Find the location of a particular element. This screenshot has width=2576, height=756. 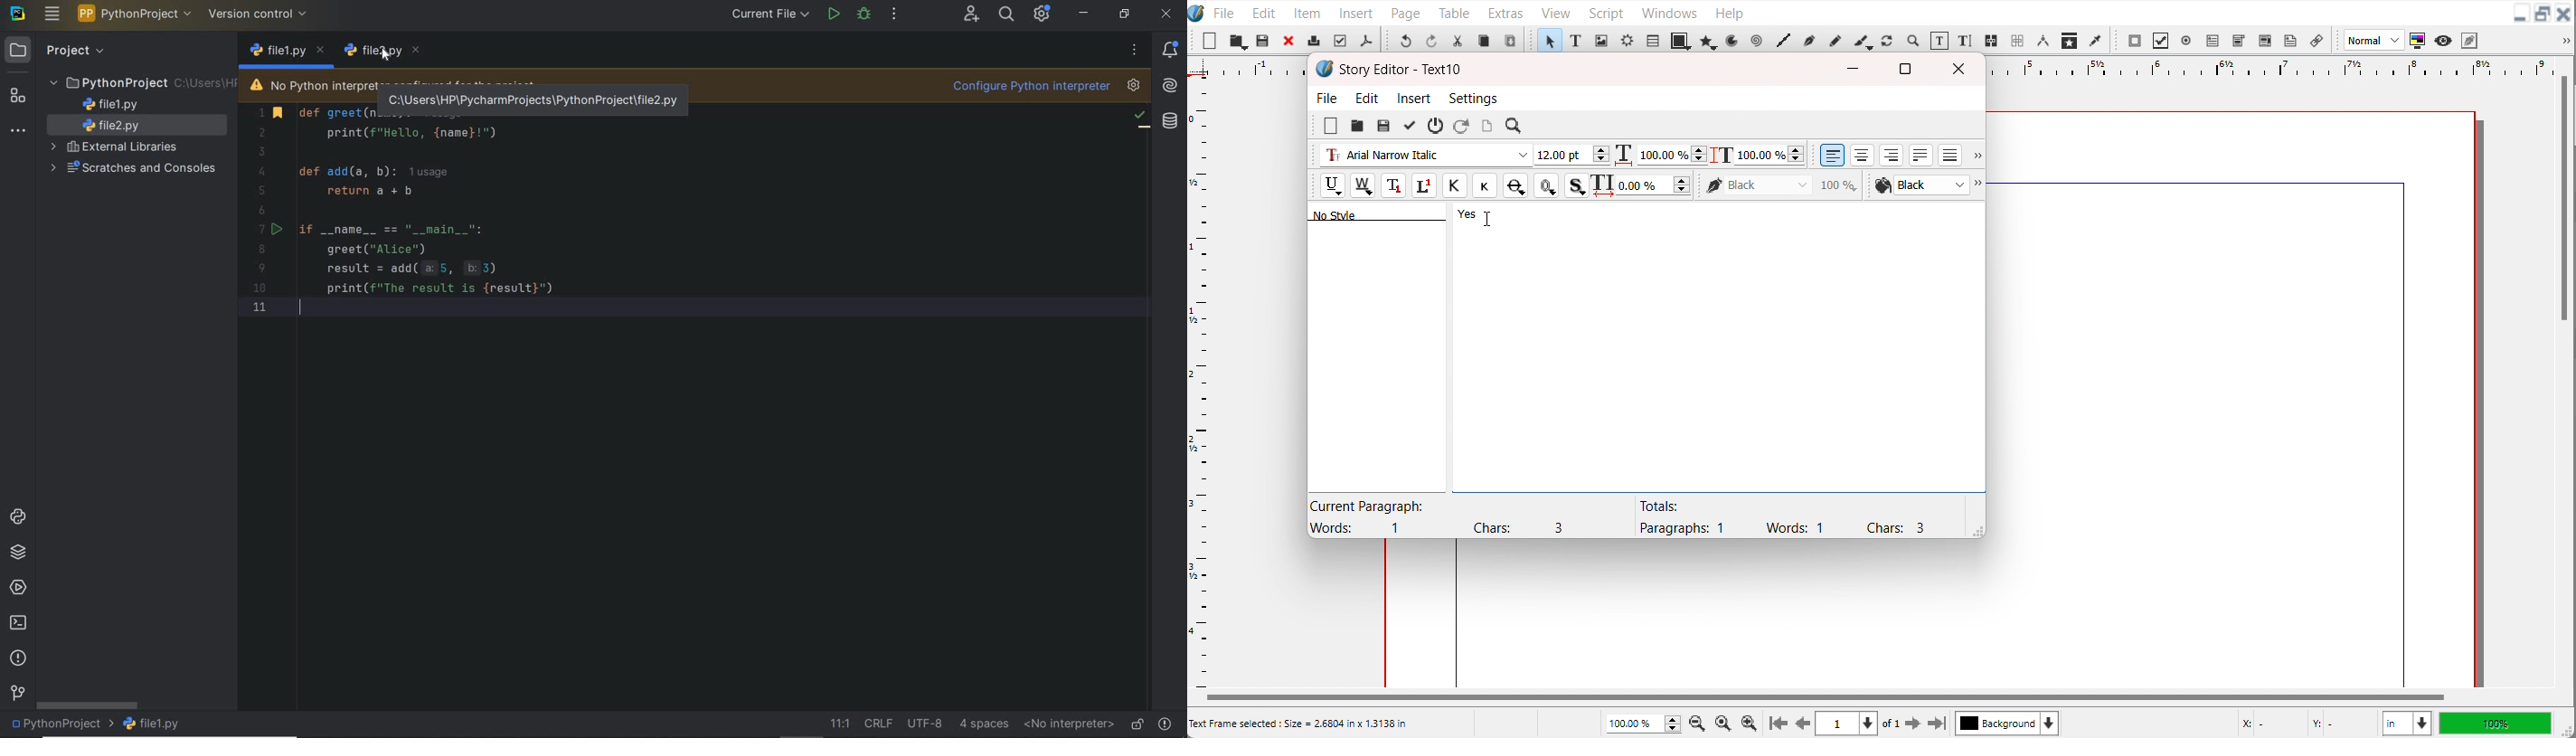

PDF List box is located at coordinates (2266, 41).